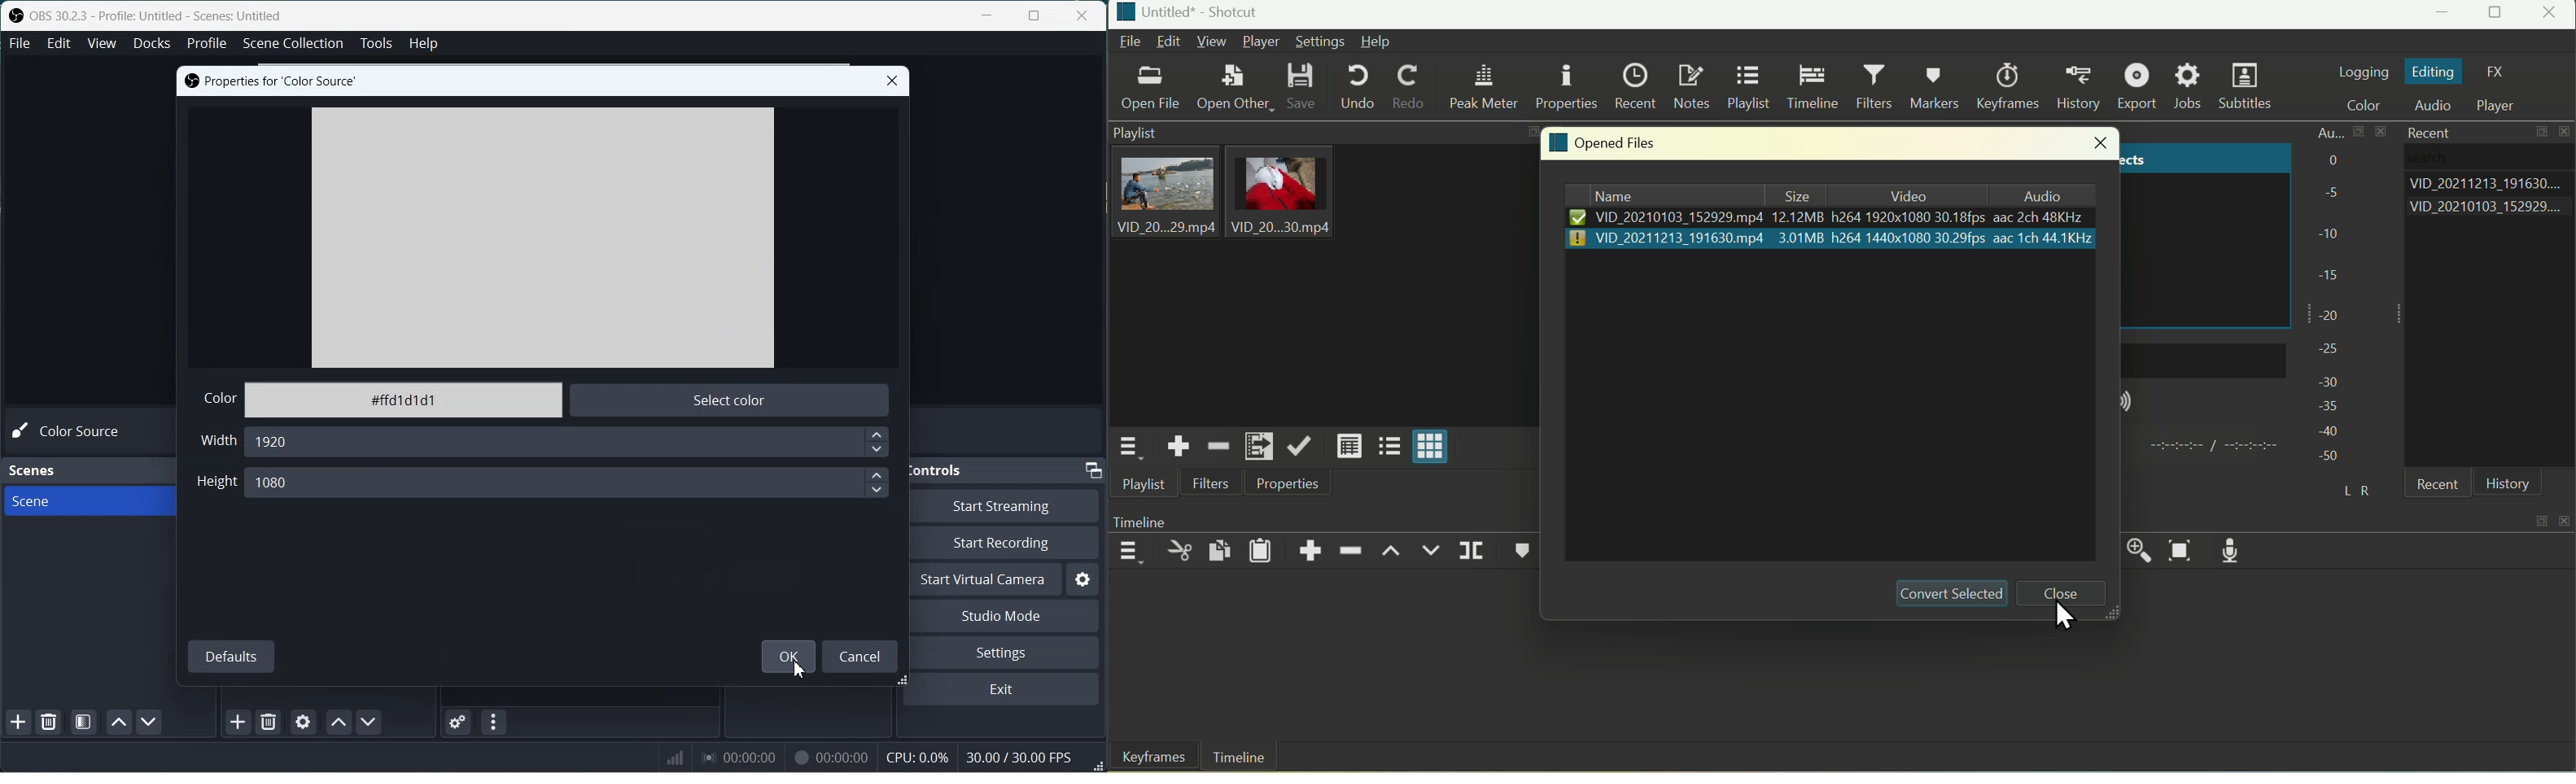 Image resolution: width=2576 pixels, height=784 pixels. What do you see at coordinates (905, 682) in the screenshot?
I see `Window Adjuster` at bounding box center [905, 682].